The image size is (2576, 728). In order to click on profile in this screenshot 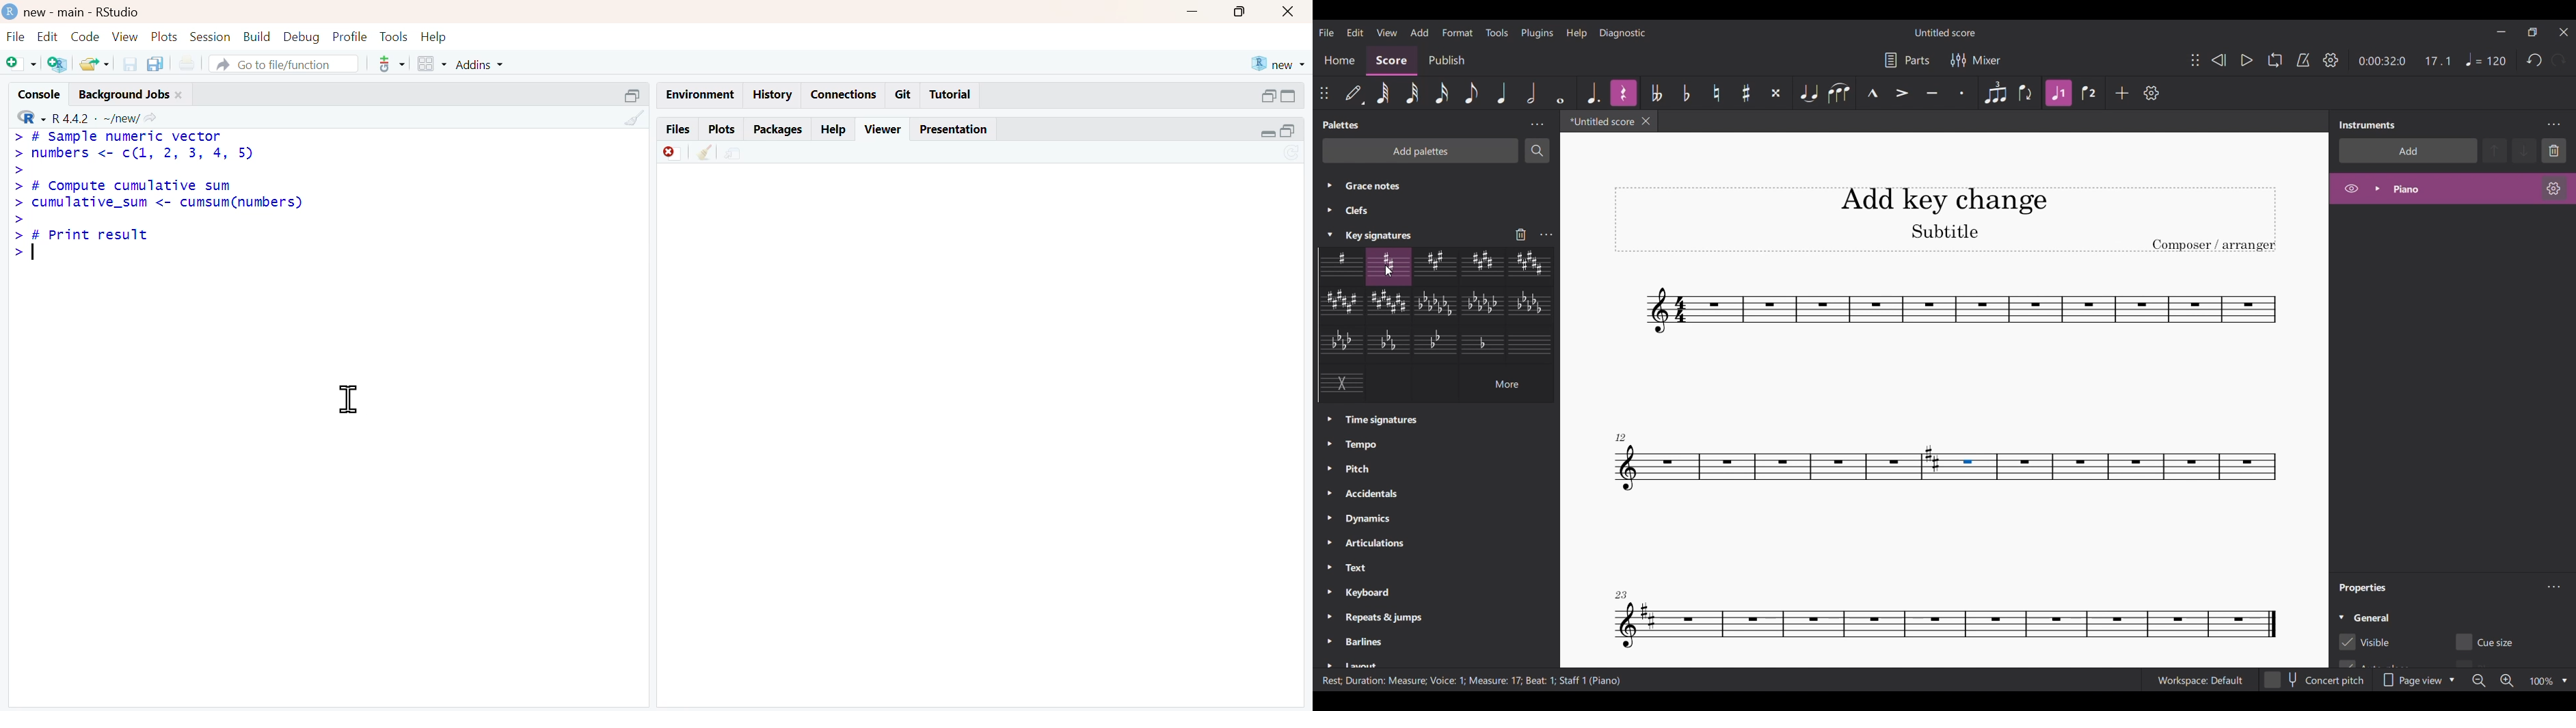, I will do `click(351, 36)`.